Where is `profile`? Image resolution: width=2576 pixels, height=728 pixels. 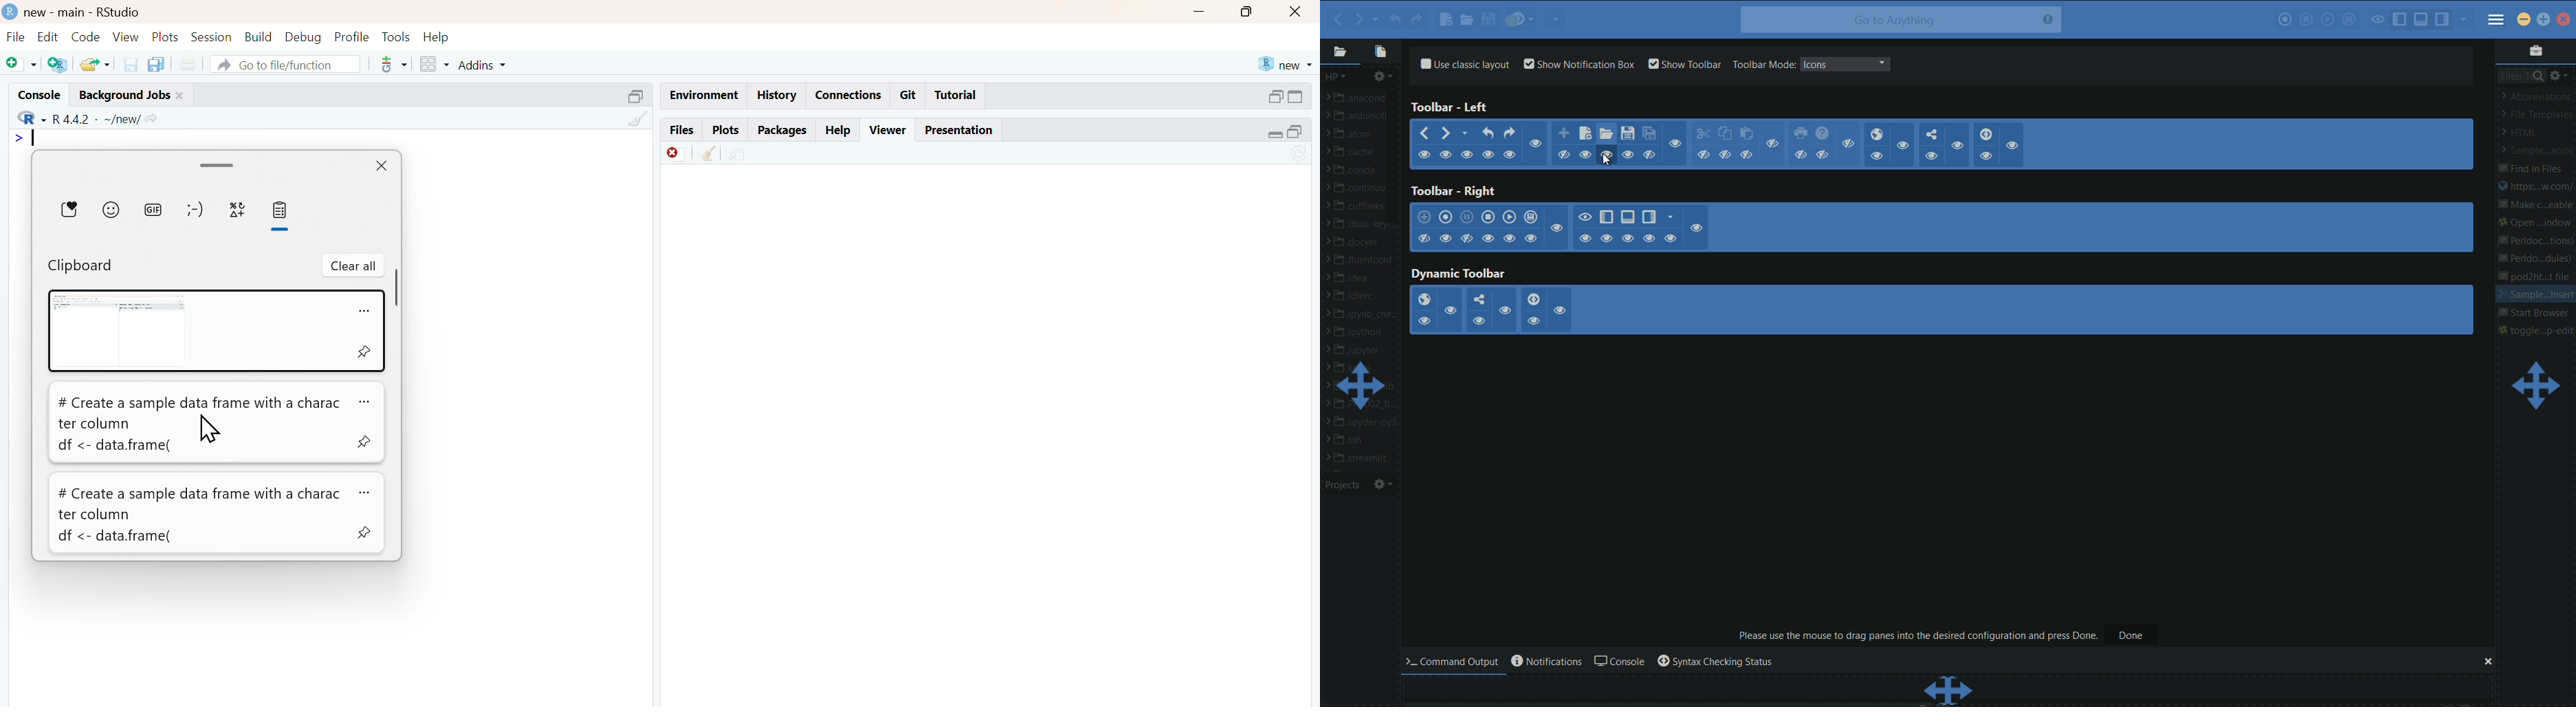 profile is located at coordinates (353, 37).